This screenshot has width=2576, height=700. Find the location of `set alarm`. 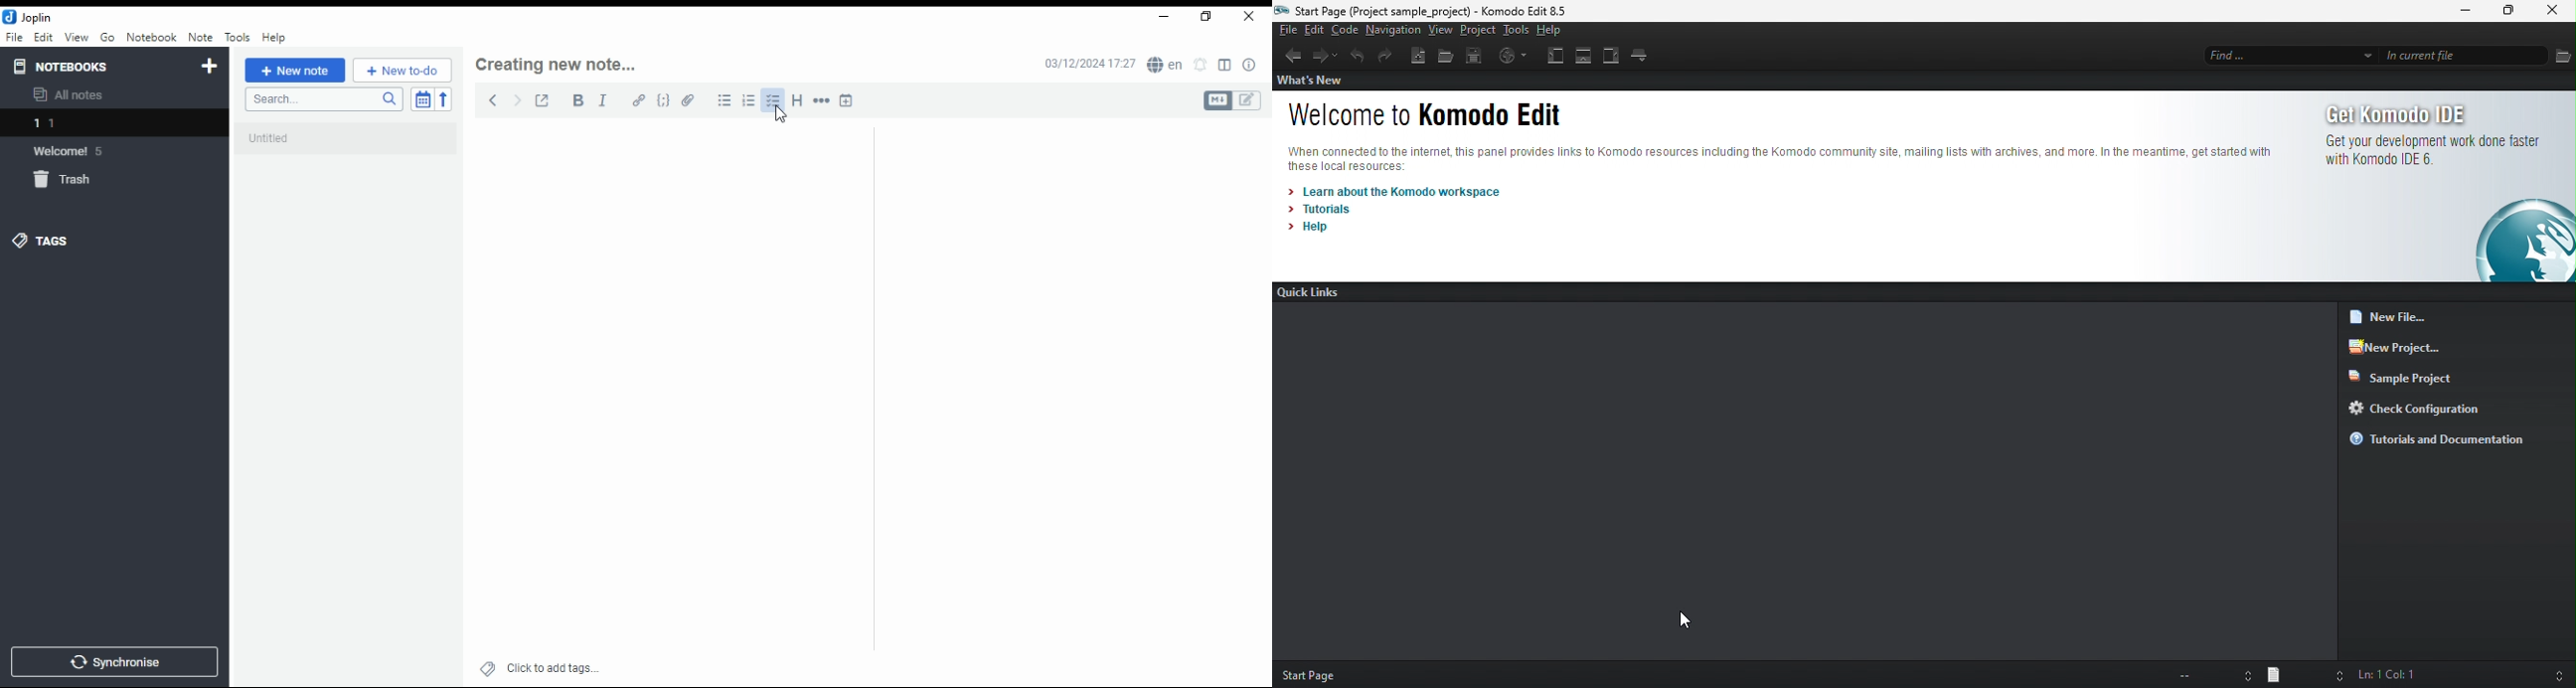

set alarm is located at coordinates (1204, 65).